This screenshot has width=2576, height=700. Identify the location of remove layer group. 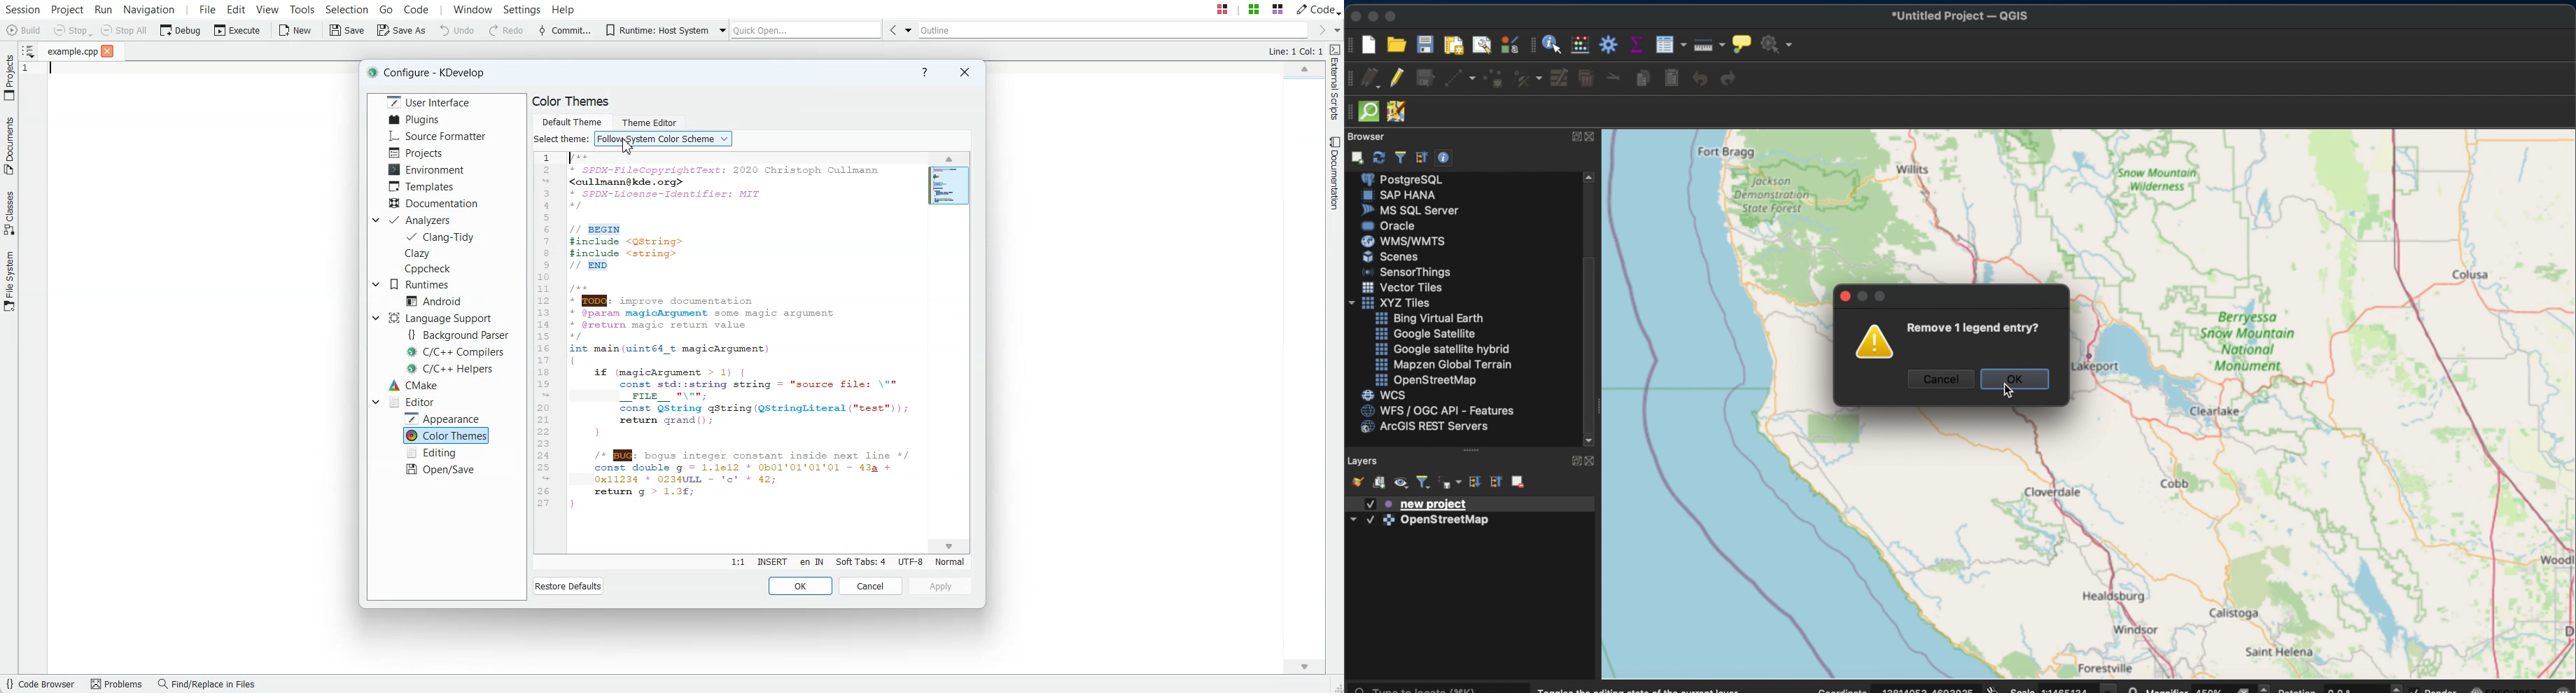
(1518, 481).